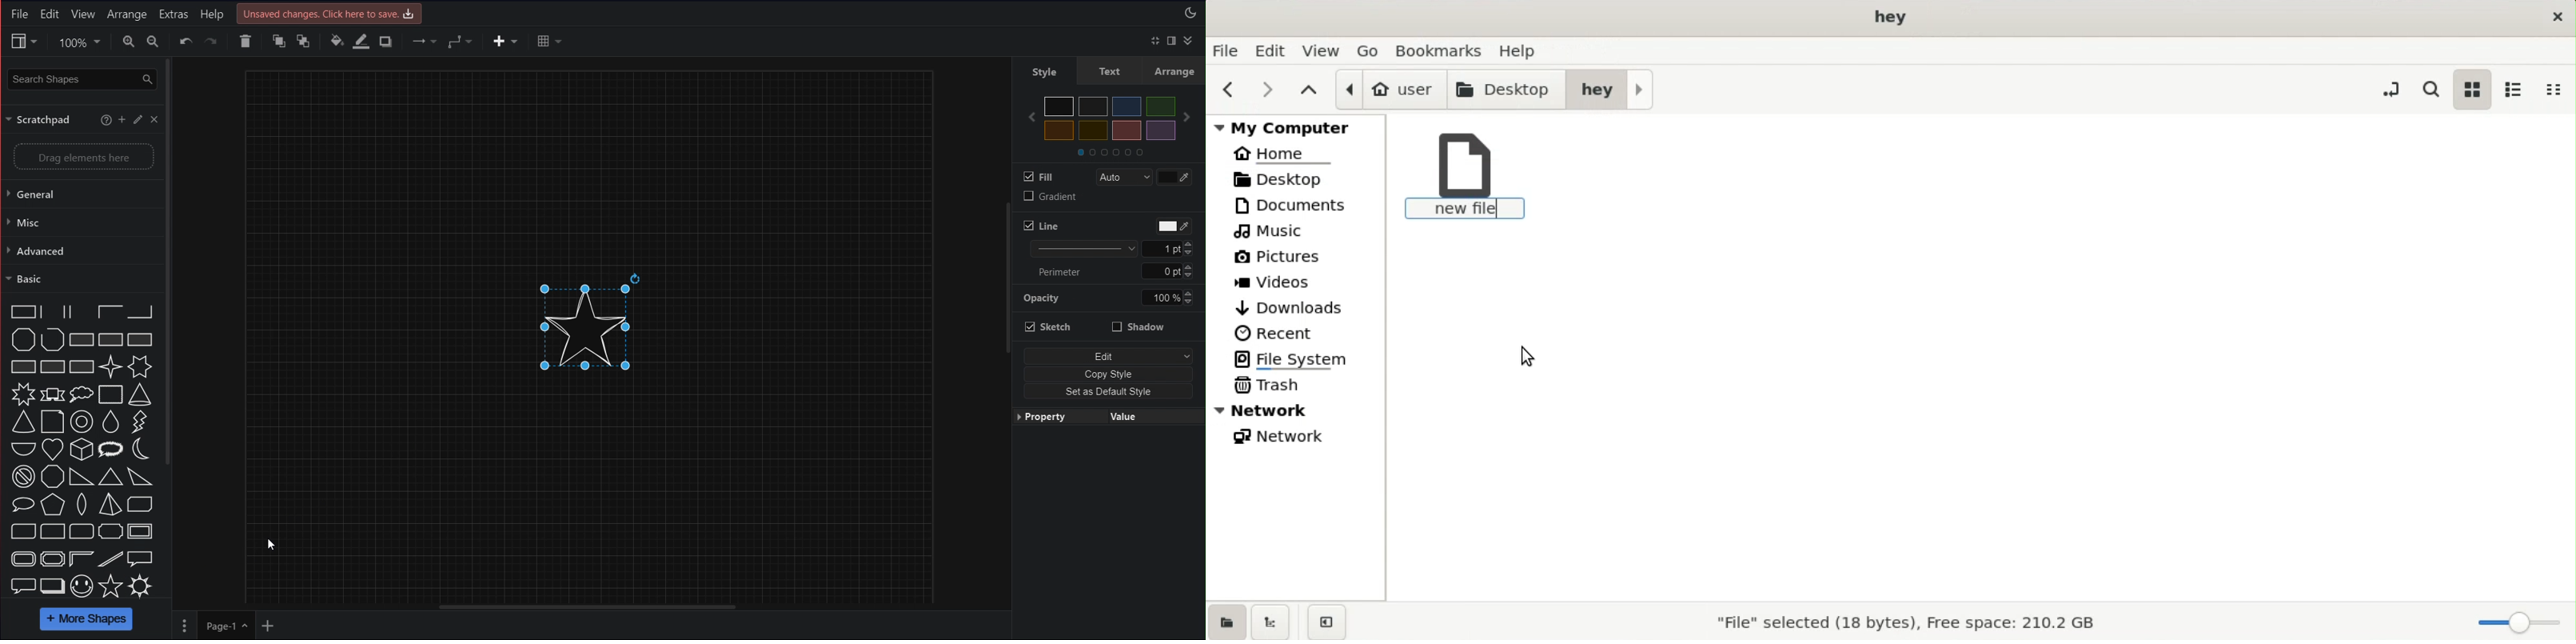 The height and width of the screenshot is (644, 2576). I want to click on Colors, so click(1110, 117).